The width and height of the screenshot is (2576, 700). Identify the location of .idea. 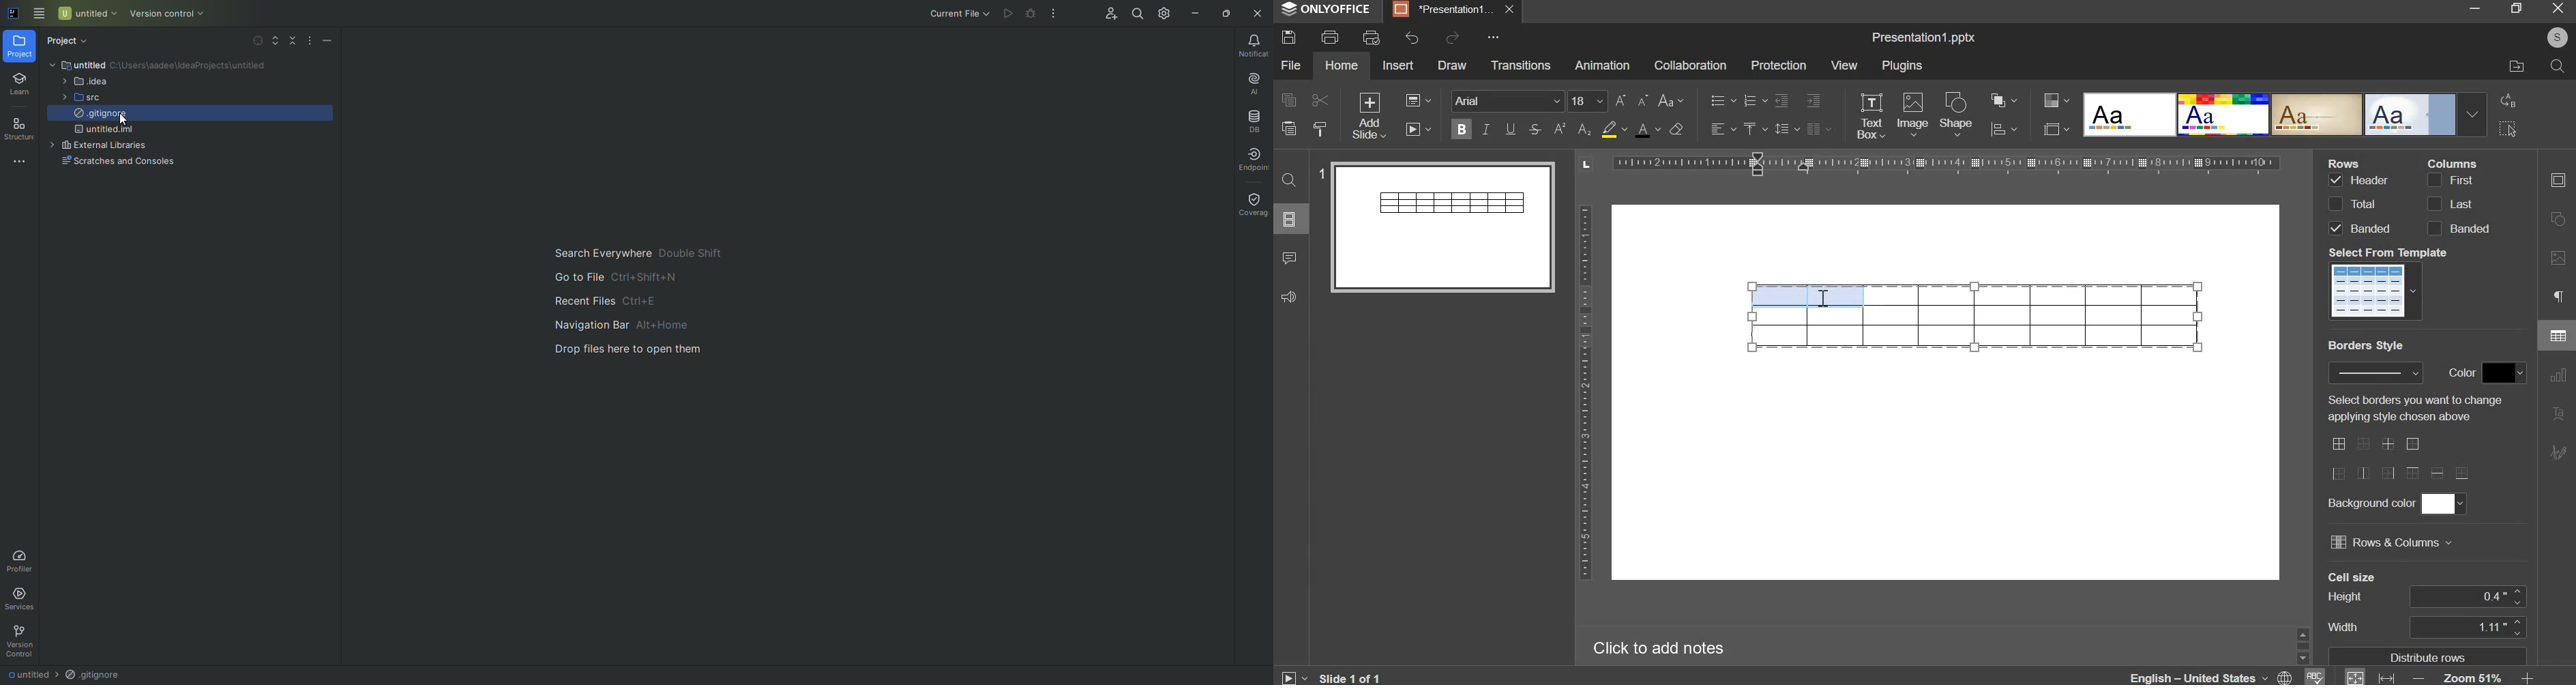
(89, 82).